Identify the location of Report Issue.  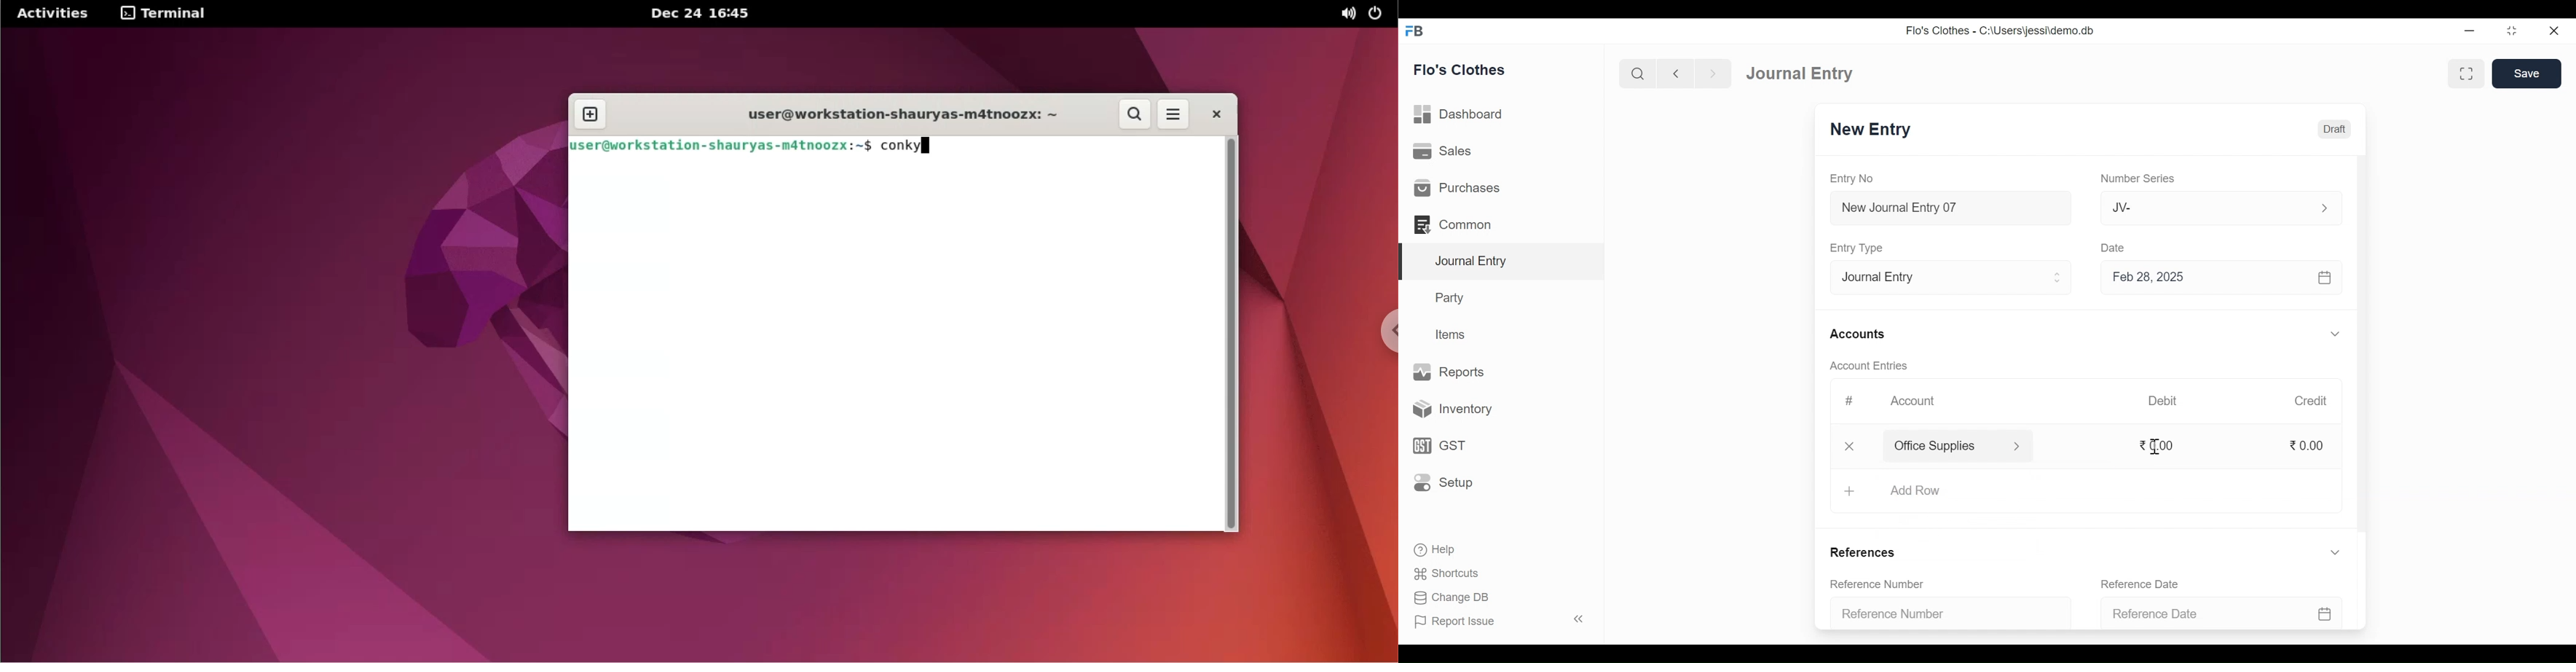
(1454, 621).